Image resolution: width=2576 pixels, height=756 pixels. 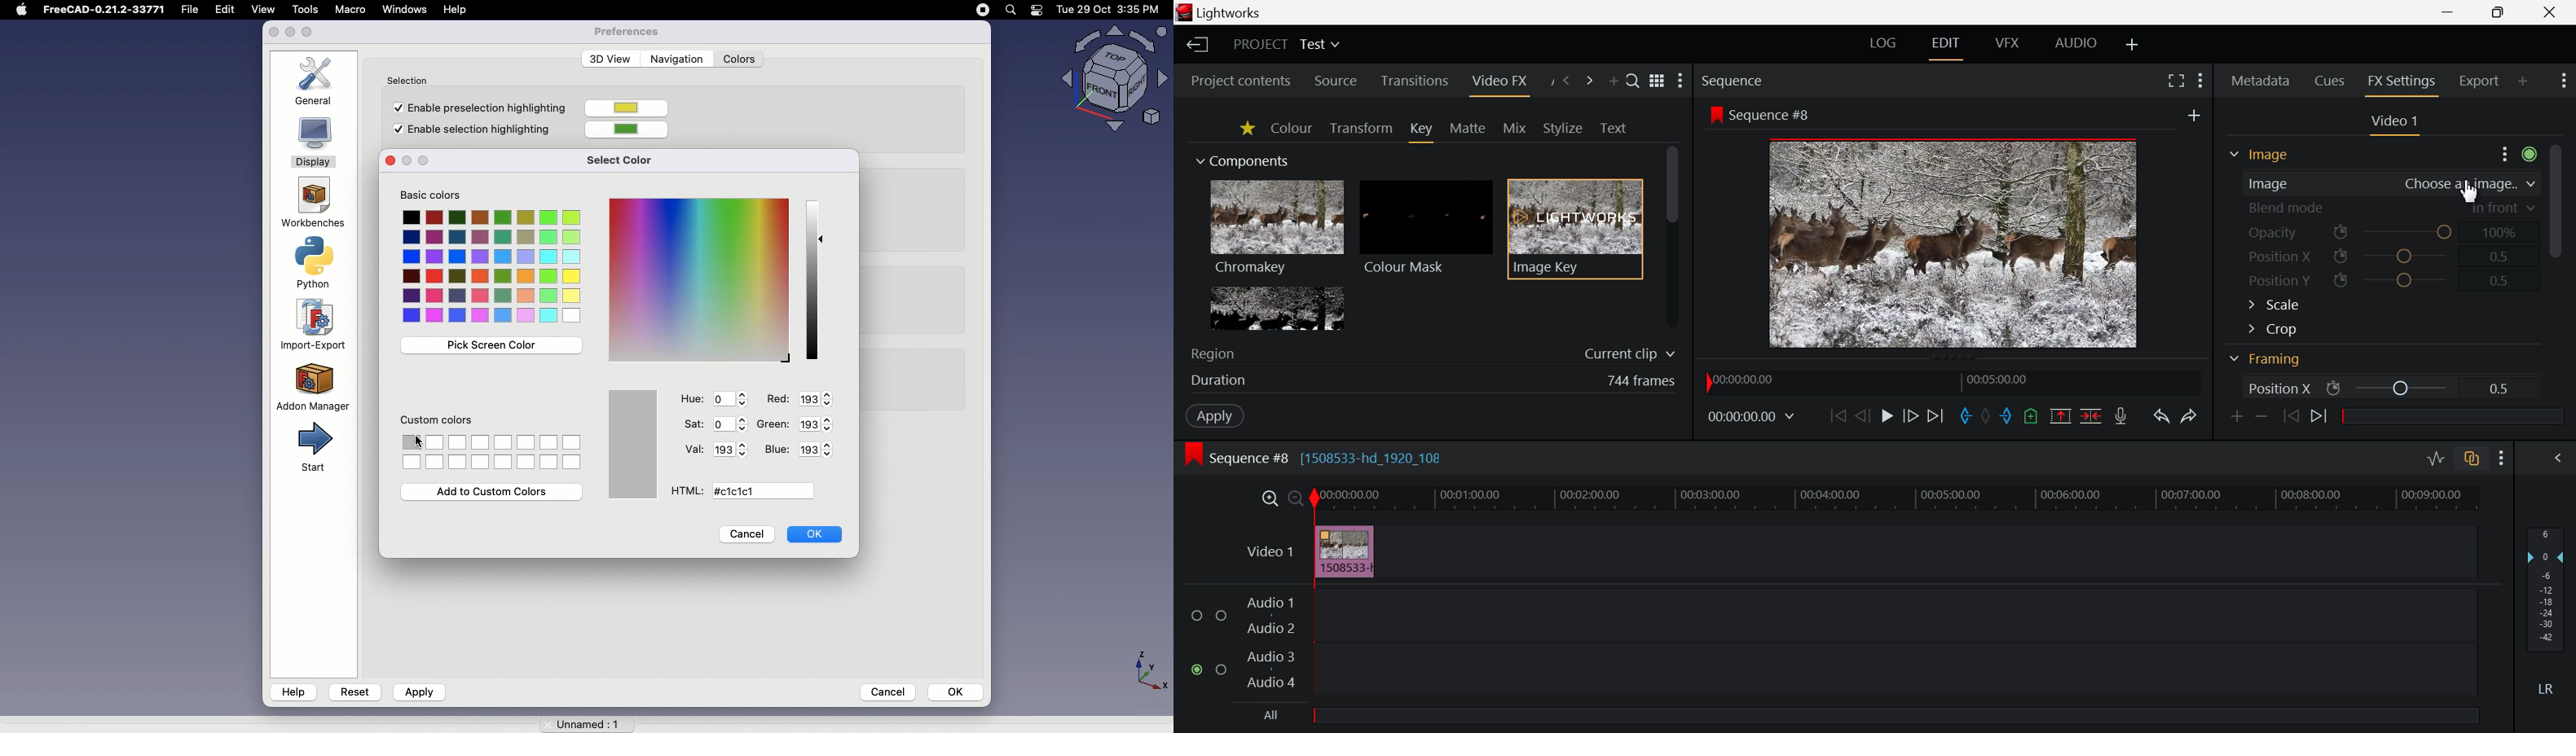 What do you see at coordinates (1270, 551) in the screenshot?
I see `Video 1` at bounding box center [1270, 551].